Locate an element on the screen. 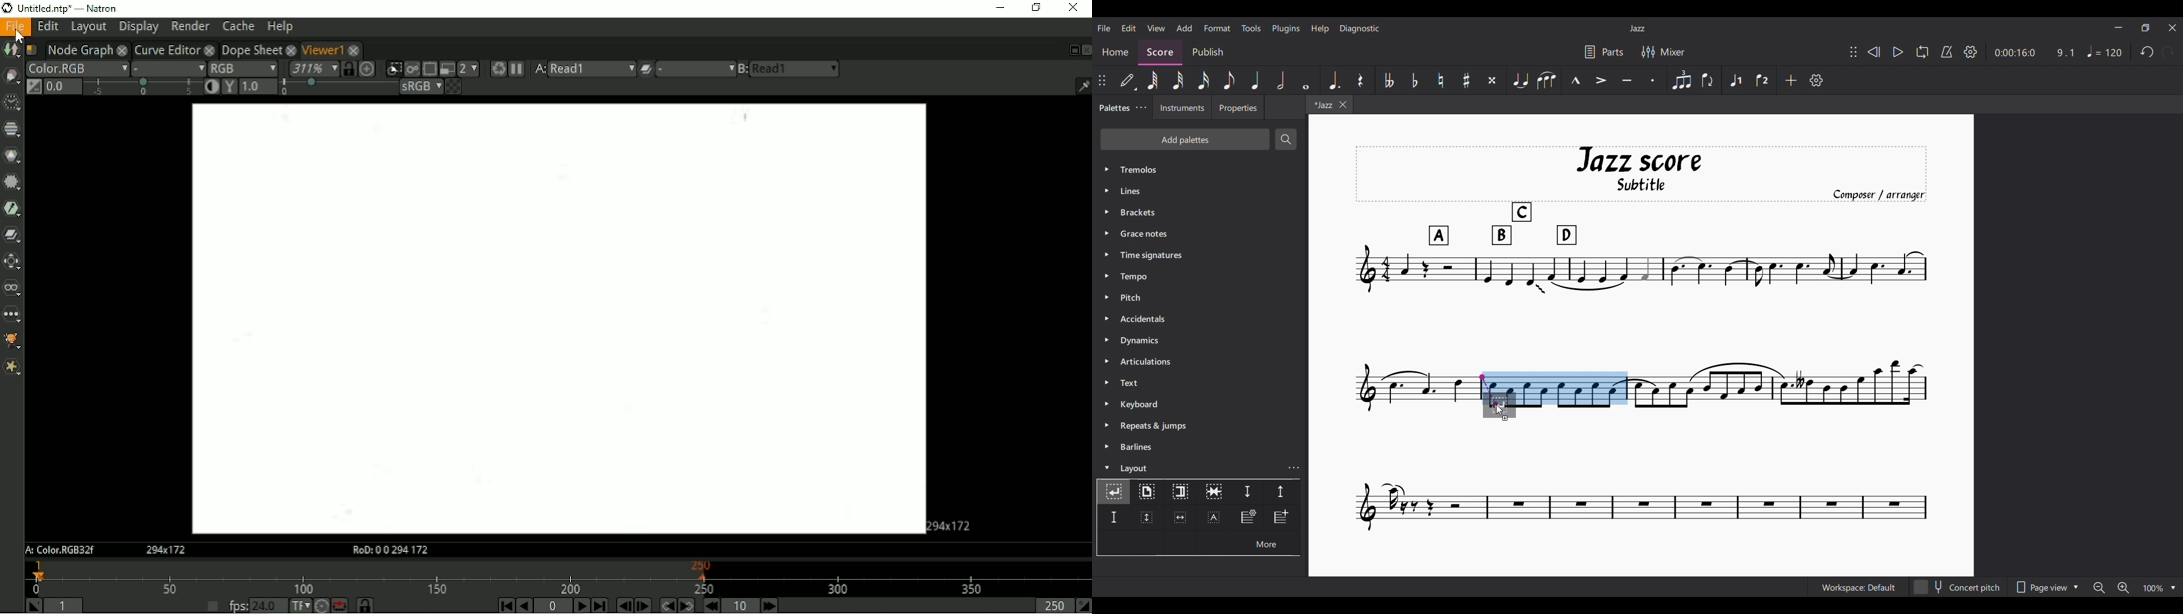  Change position is located at coordinates (1854, 52).